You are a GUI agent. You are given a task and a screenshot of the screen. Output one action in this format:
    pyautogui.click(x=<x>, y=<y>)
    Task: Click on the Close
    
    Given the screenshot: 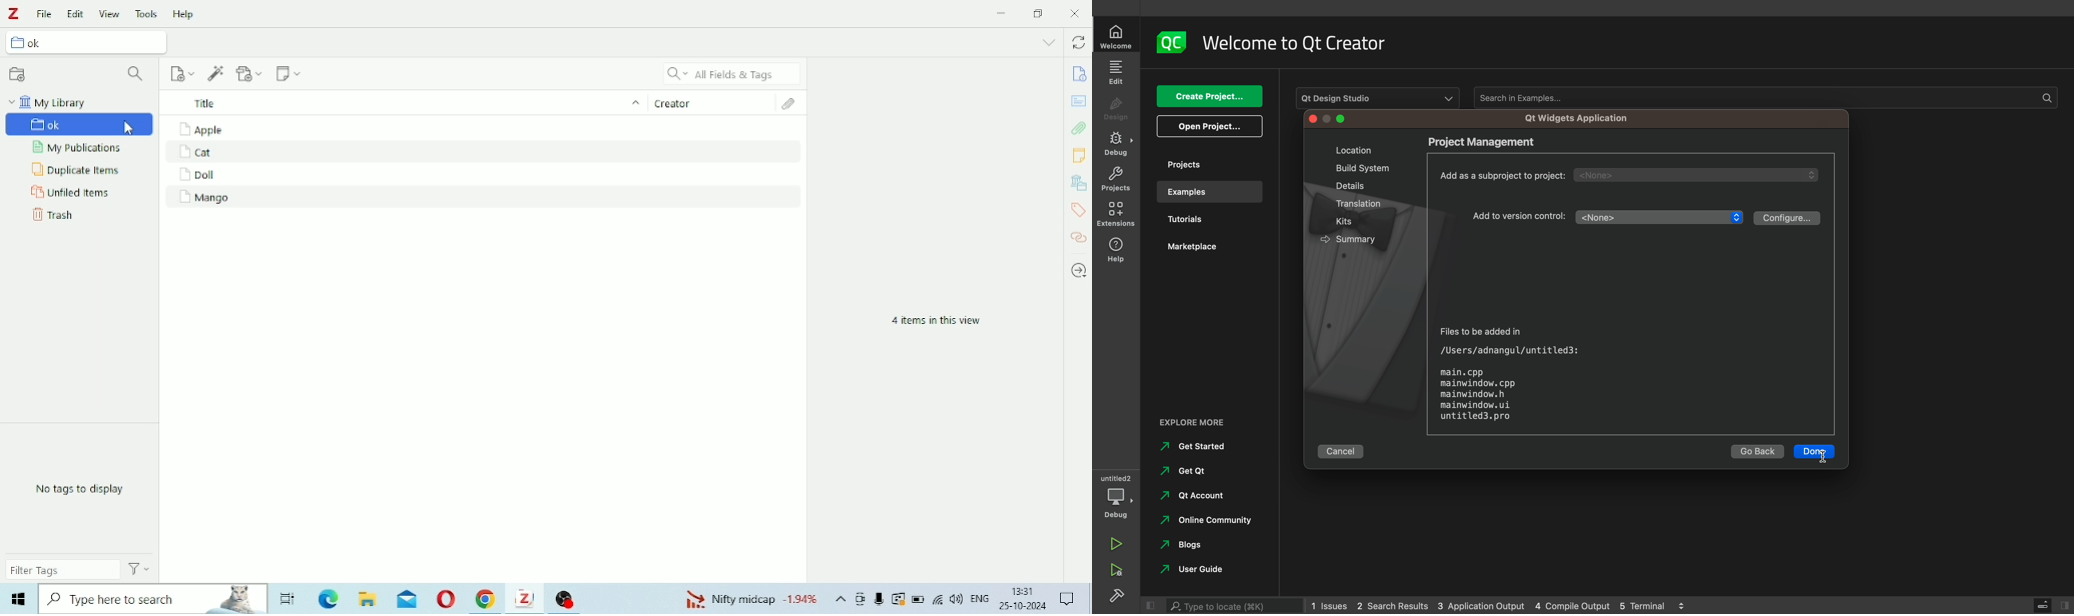 What is the action you would take?
    pyautogui.click(x=1074, y=13)
    